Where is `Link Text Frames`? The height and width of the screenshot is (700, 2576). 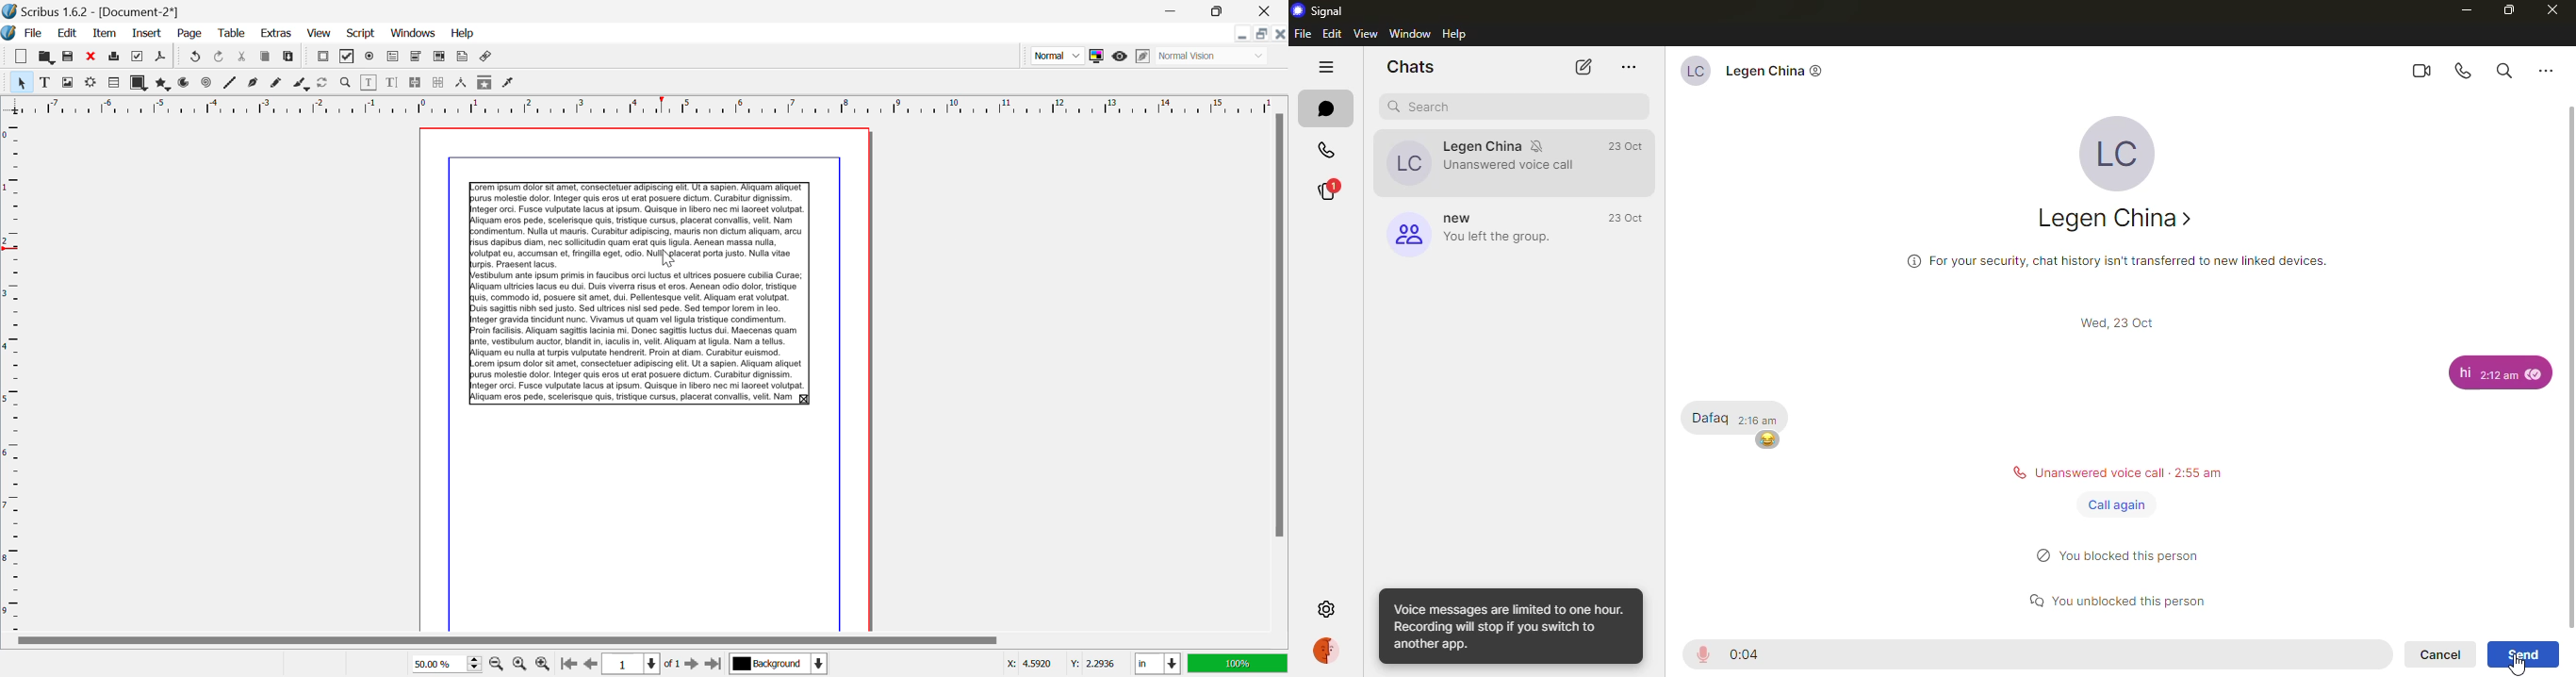
Link Text Frames is located at coordinates (416, 83).